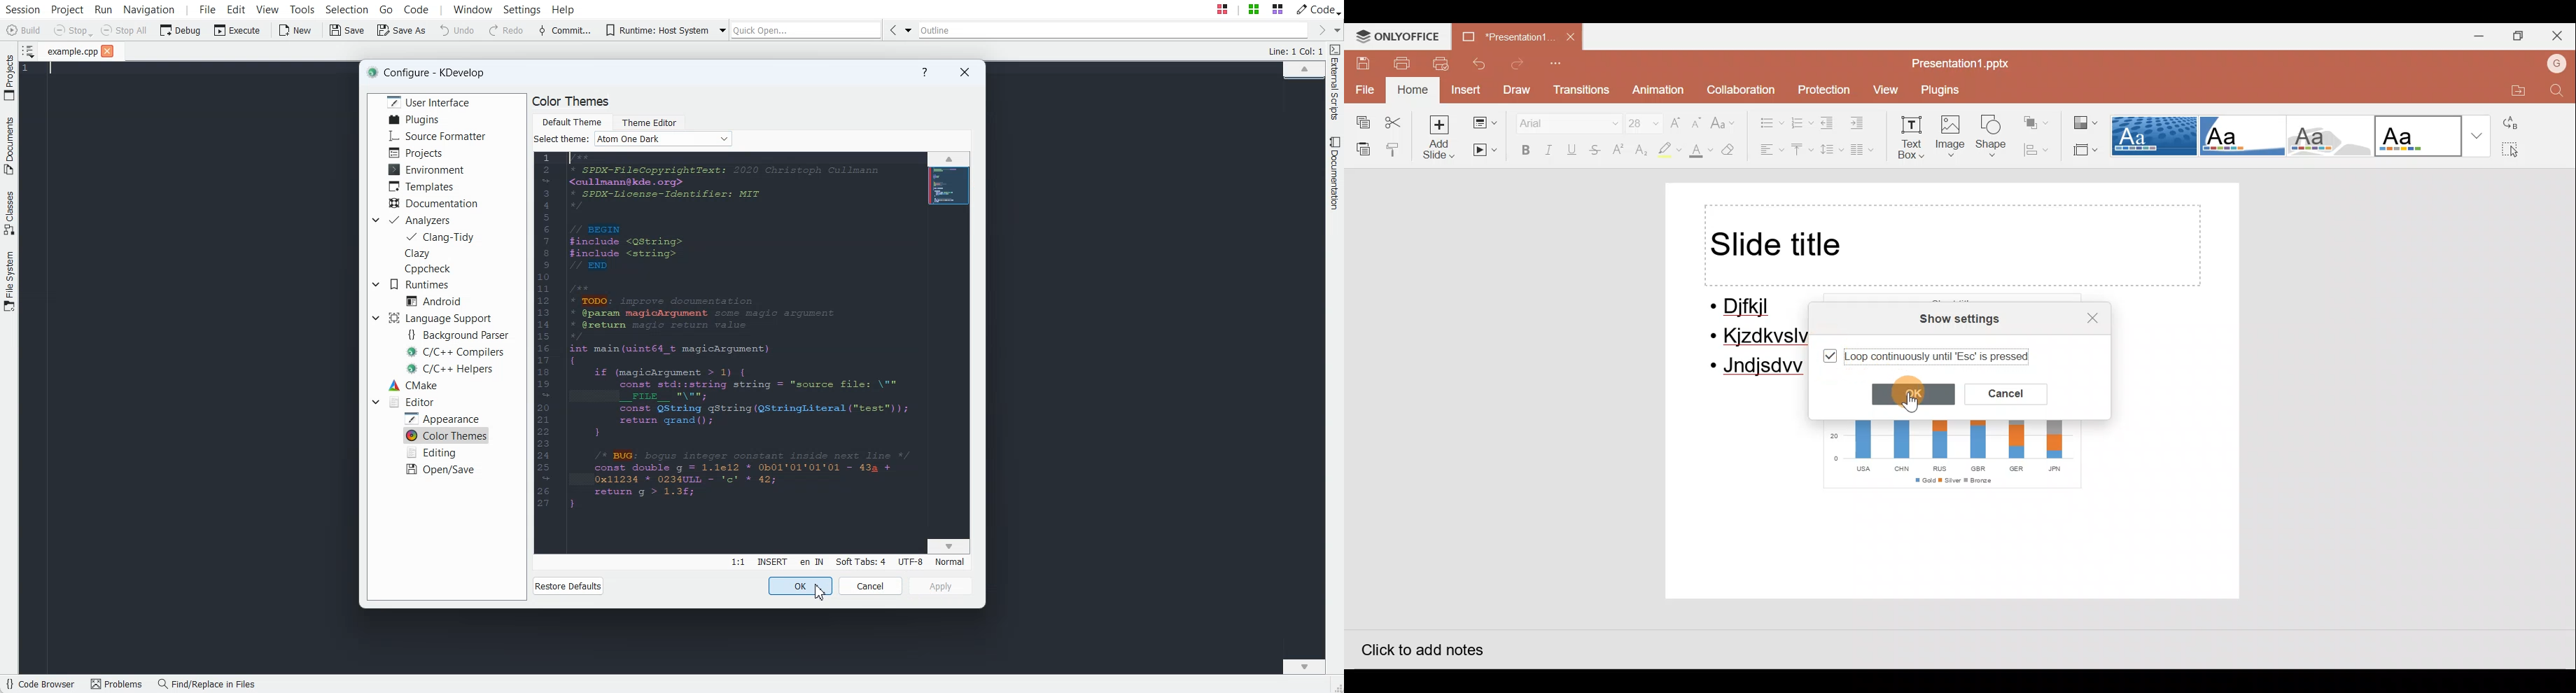 Image resolution: width=2576 pixels, height=700 pixels. What do you see at coordinates (771, 562) in the screenshot?
I see `Insert` at bounding box center [771, 562].